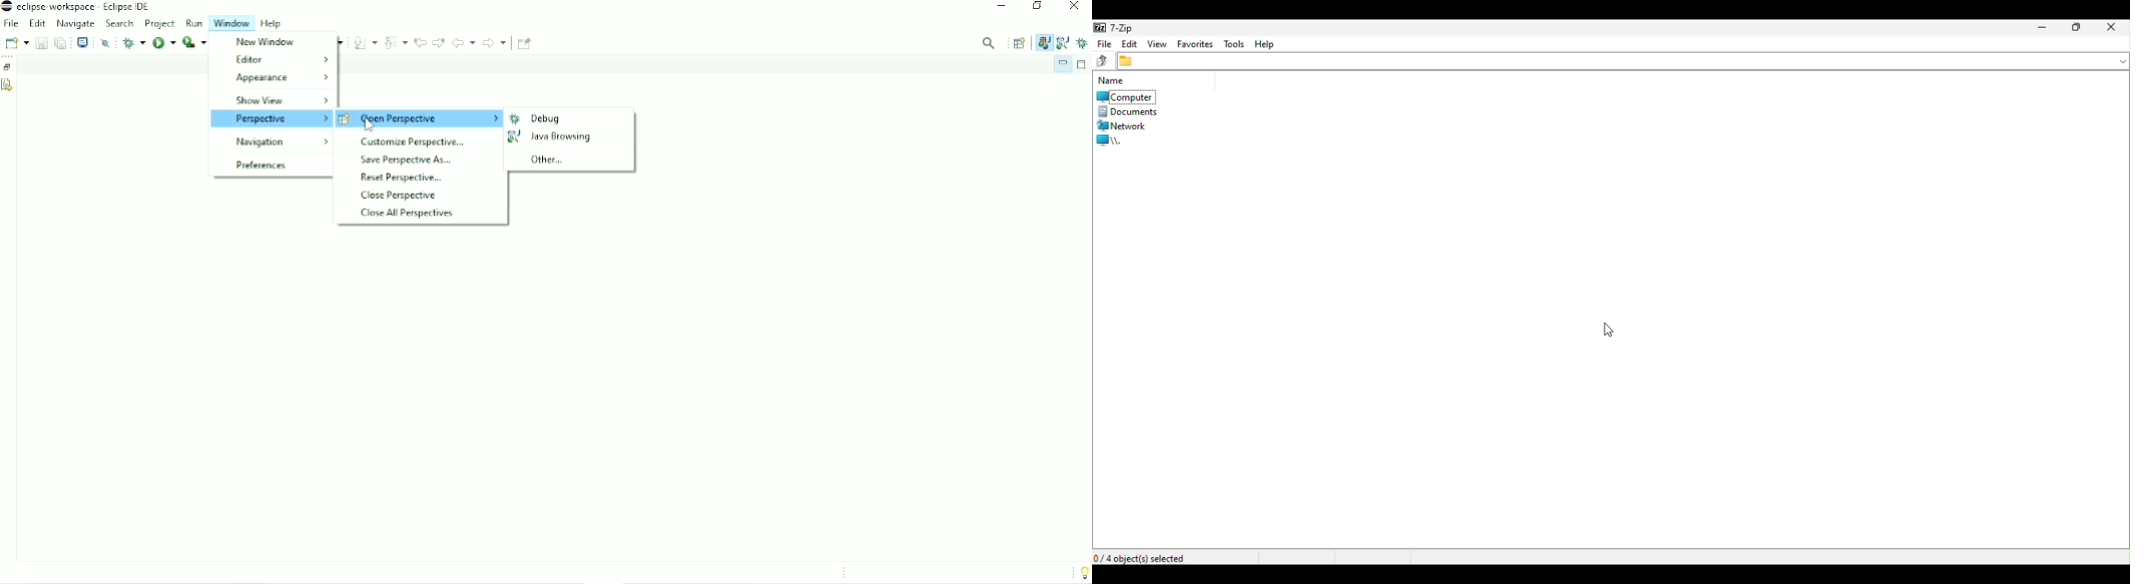 Image resolution: width=2156 pixels, height=588 pixels. I want to click on Save all, so click(60, 42).